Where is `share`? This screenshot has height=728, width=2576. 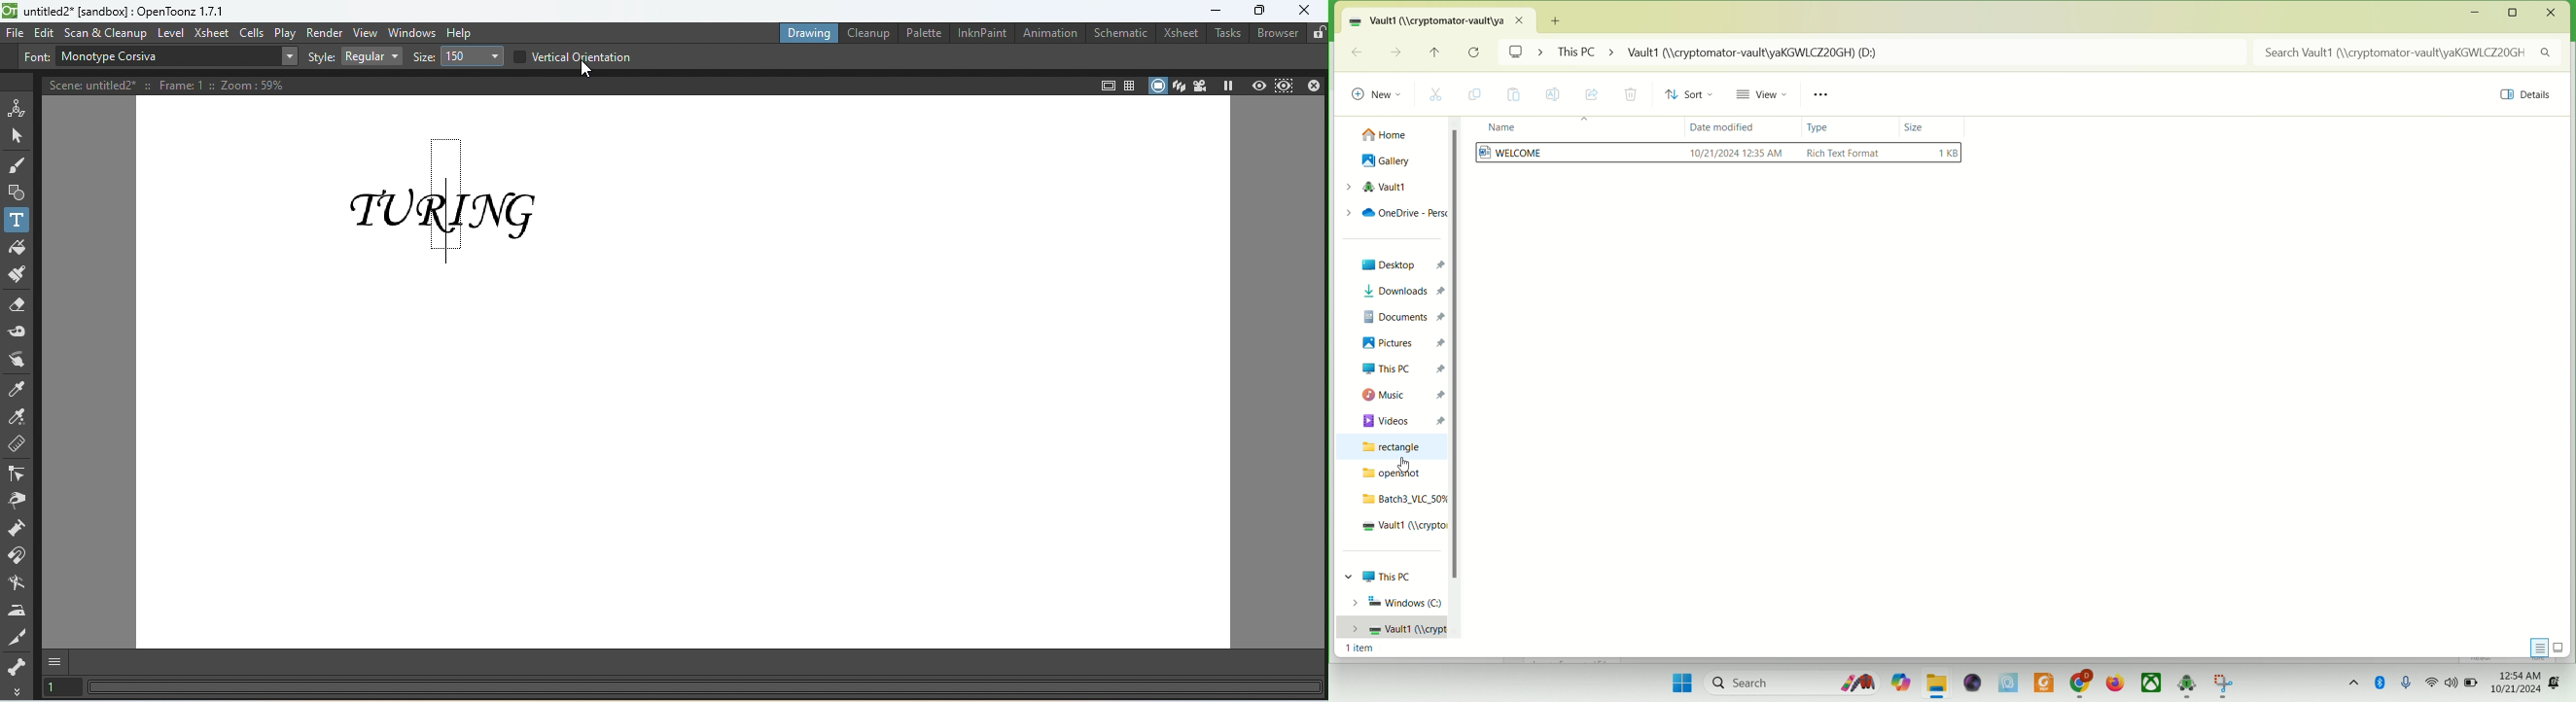
share is located at coordinates (1592, 93).